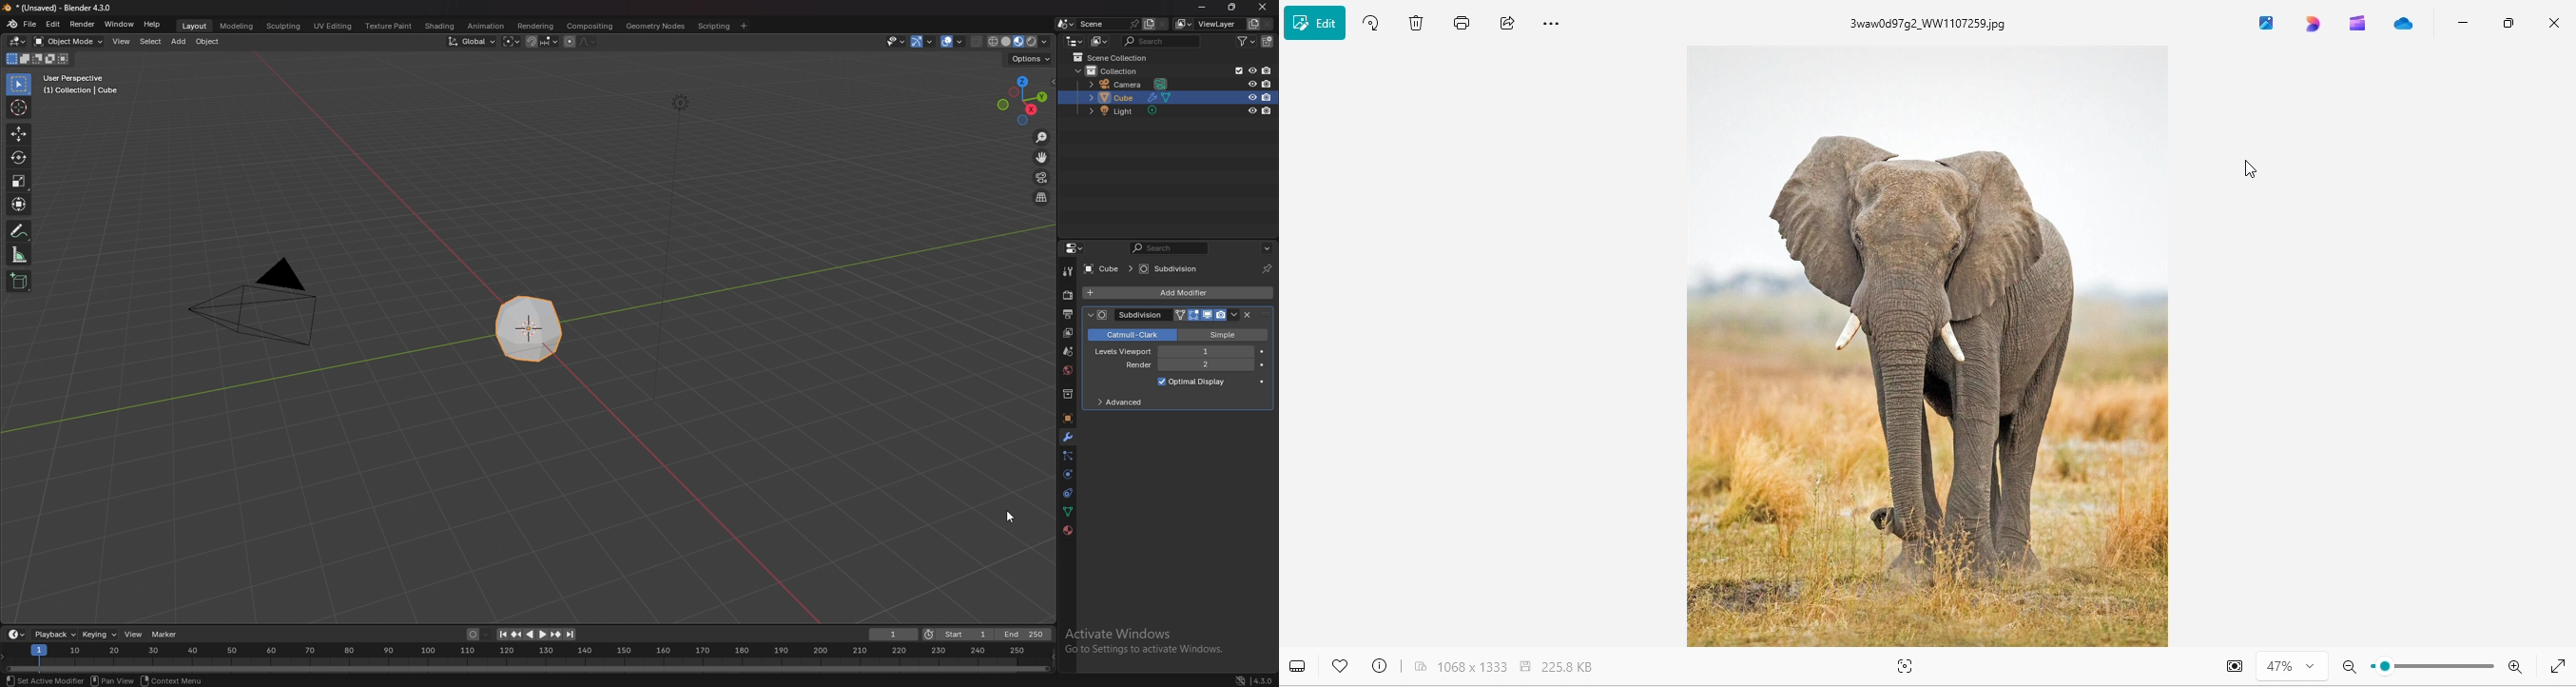  What do you see at coordinates (1007, 518) in the screenshot?
I see `cursor` at bounding box center [1007, 518].